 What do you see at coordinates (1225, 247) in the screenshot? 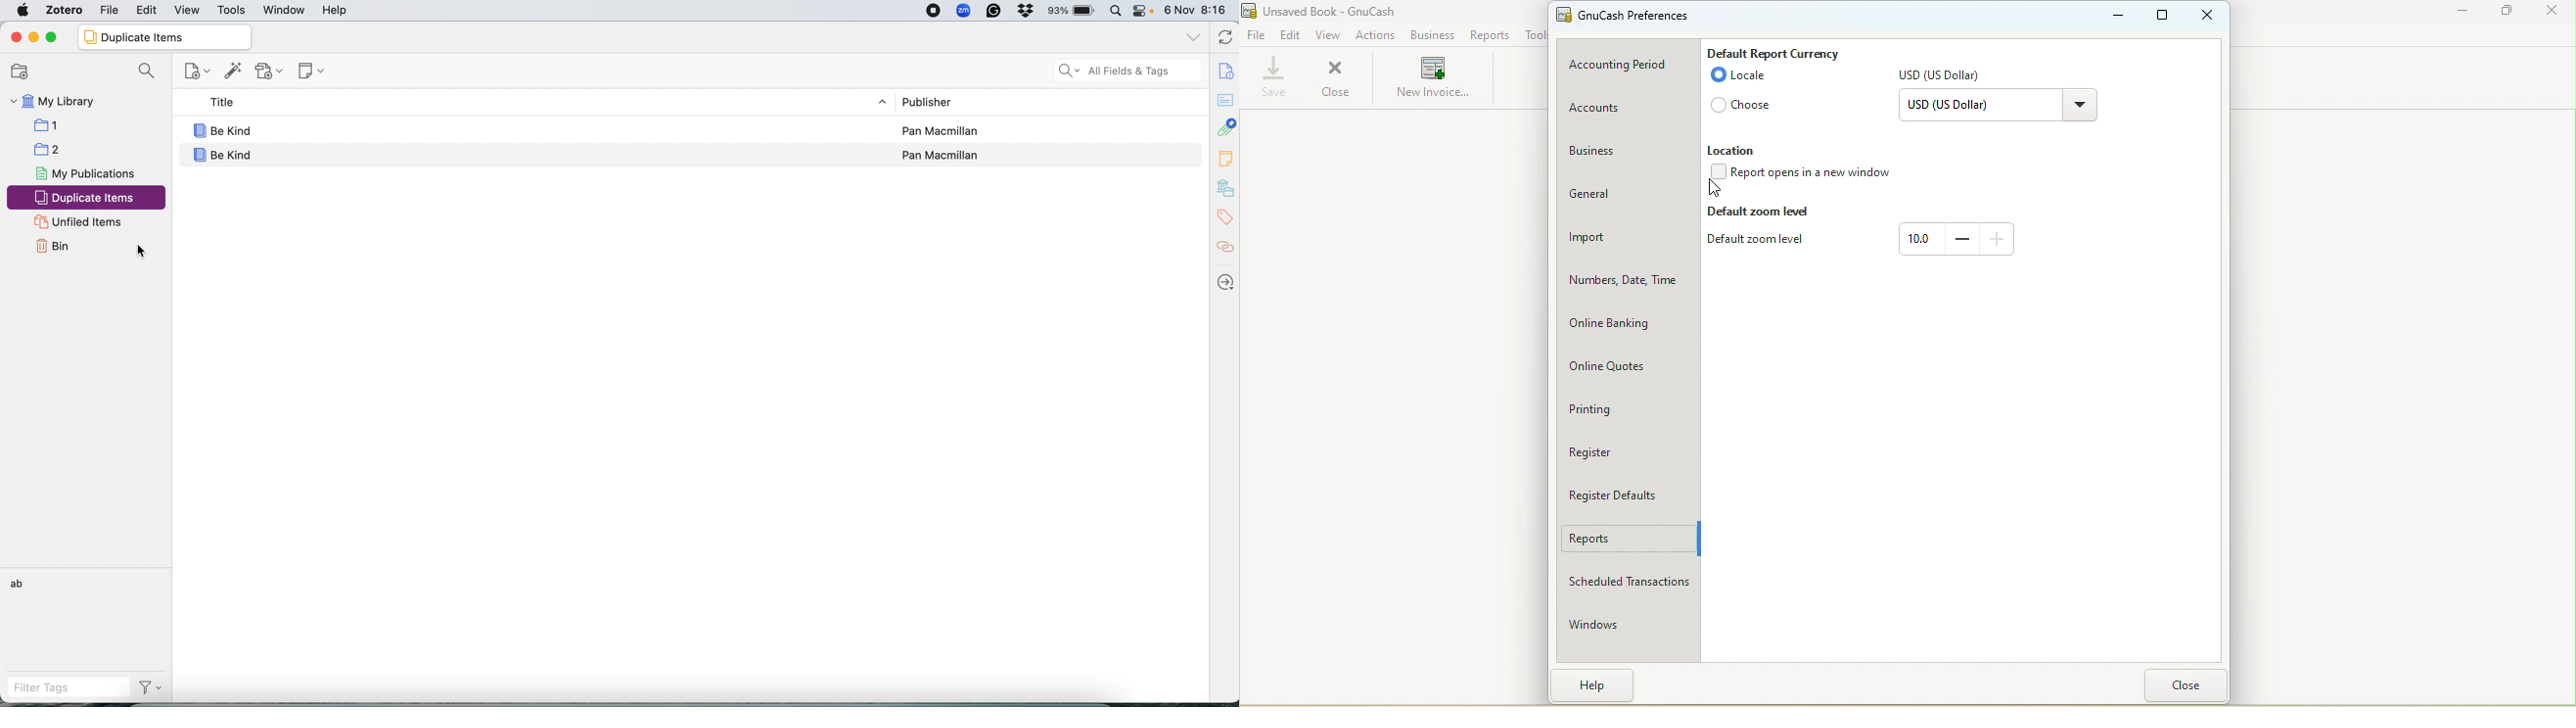
I see `related` at bounding box center [1225, 247].